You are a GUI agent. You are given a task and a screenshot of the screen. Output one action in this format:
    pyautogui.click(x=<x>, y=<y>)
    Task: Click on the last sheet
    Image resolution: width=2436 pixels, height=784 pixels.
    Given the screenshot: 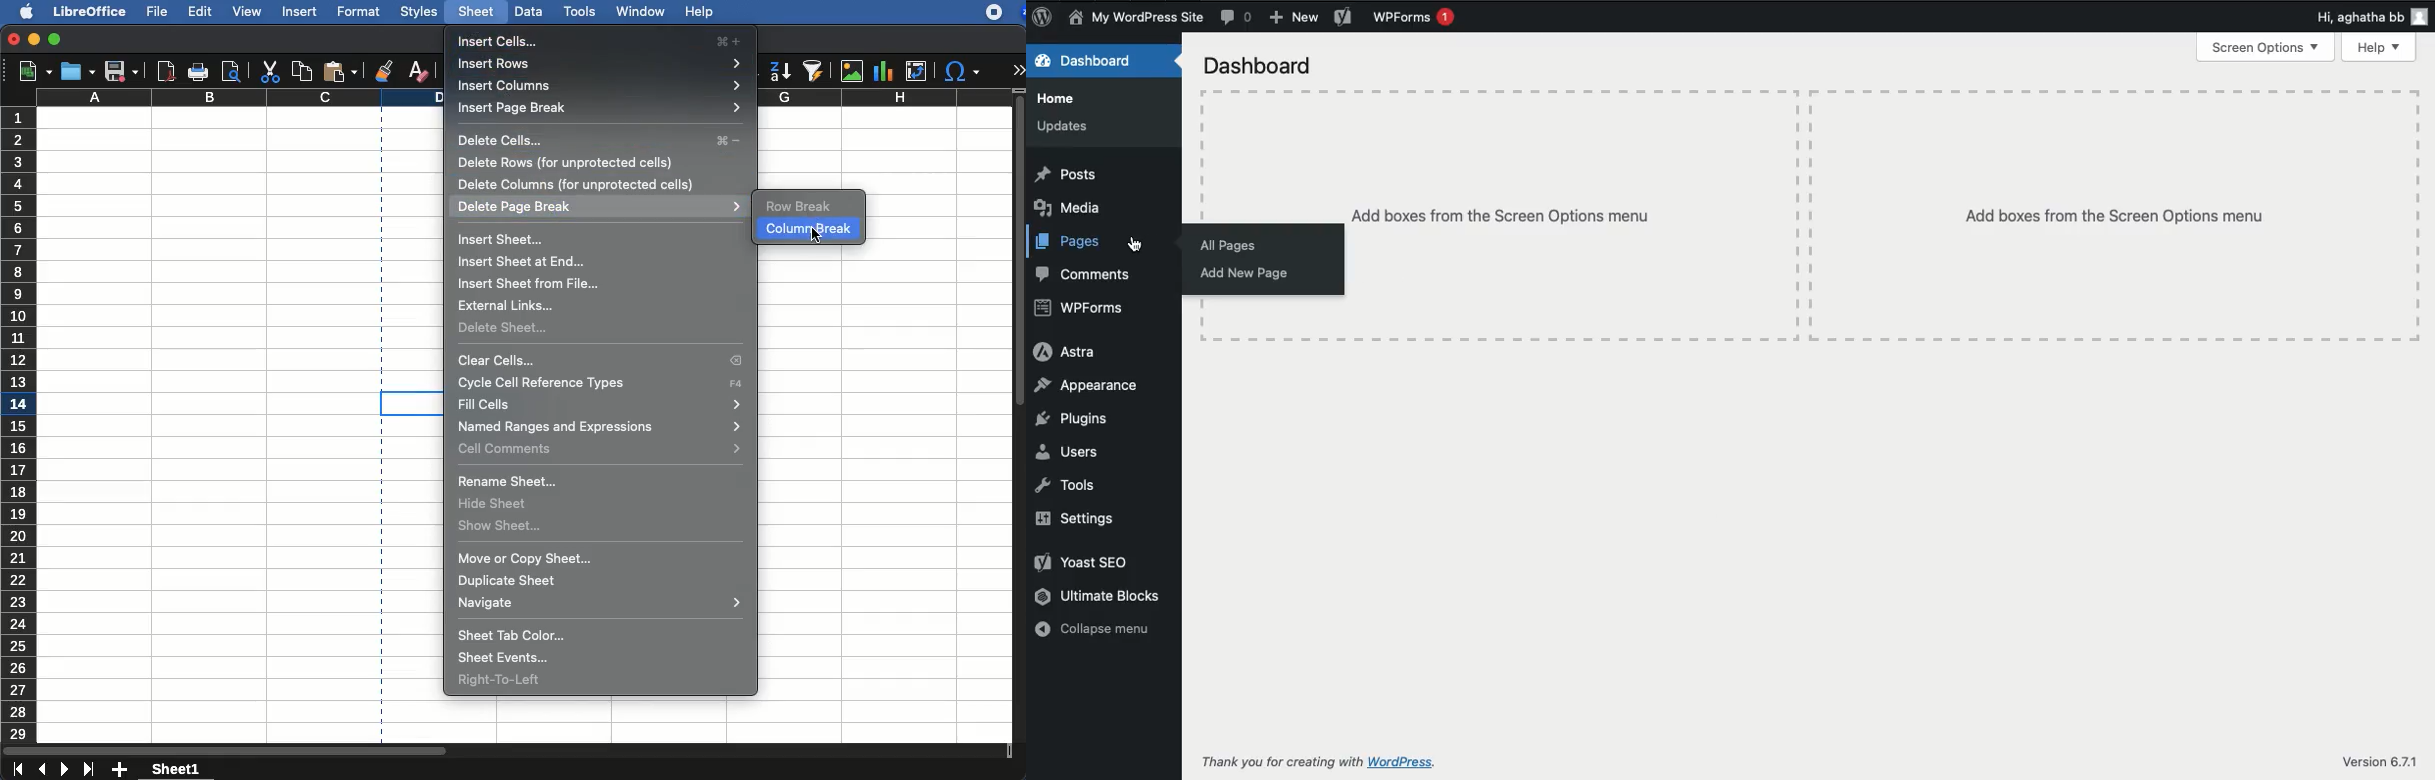 What is the action you would take?
    pyautogui.click(x=17, y=770)
    